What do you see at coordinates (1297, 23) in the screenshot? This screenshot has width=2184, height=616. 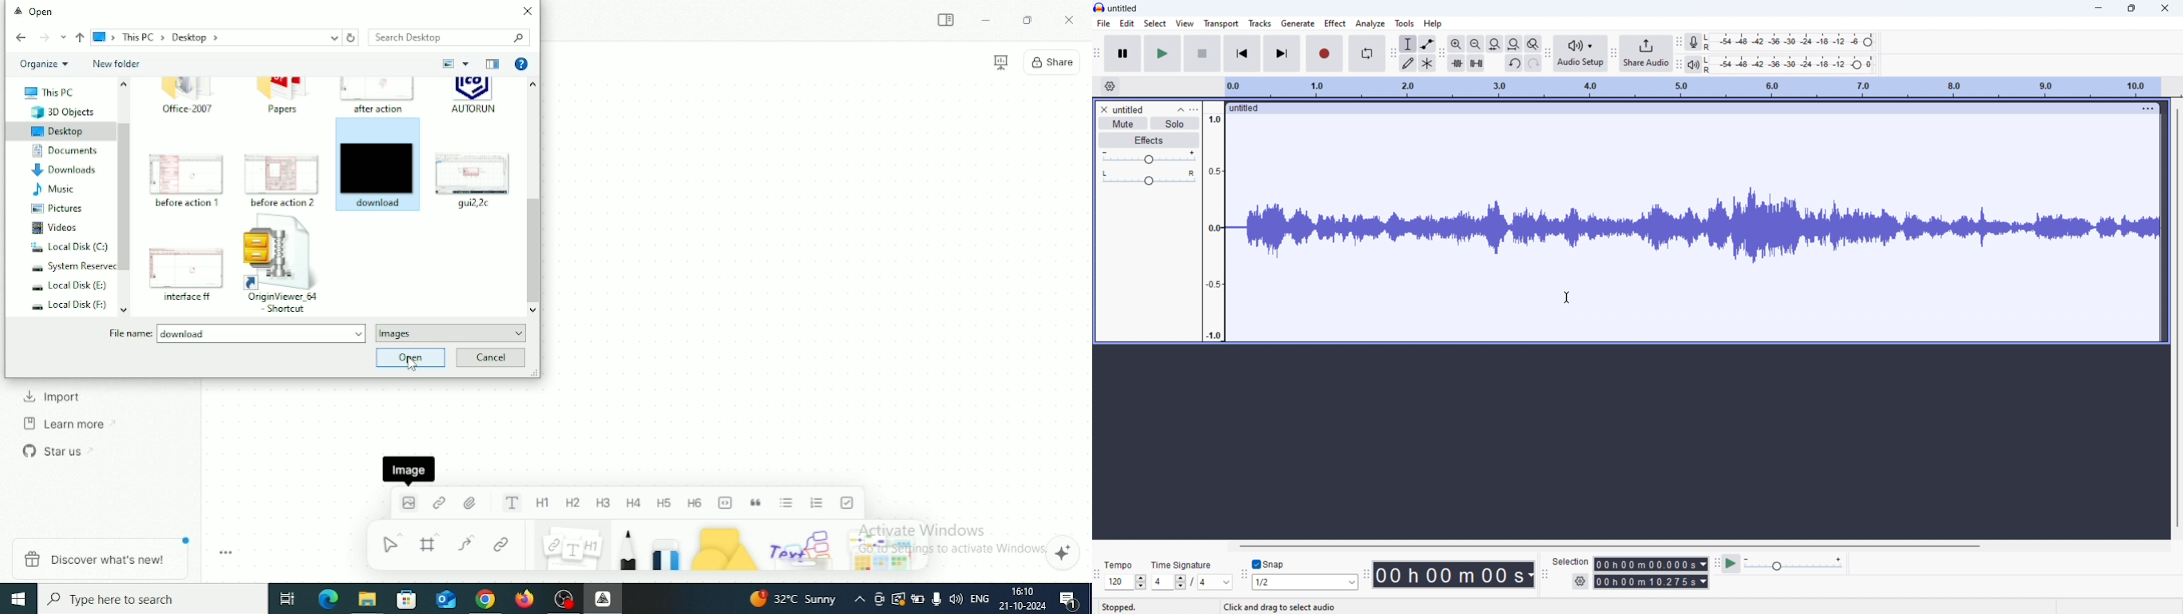 I see `generate` at bounding box center [1297, 23].